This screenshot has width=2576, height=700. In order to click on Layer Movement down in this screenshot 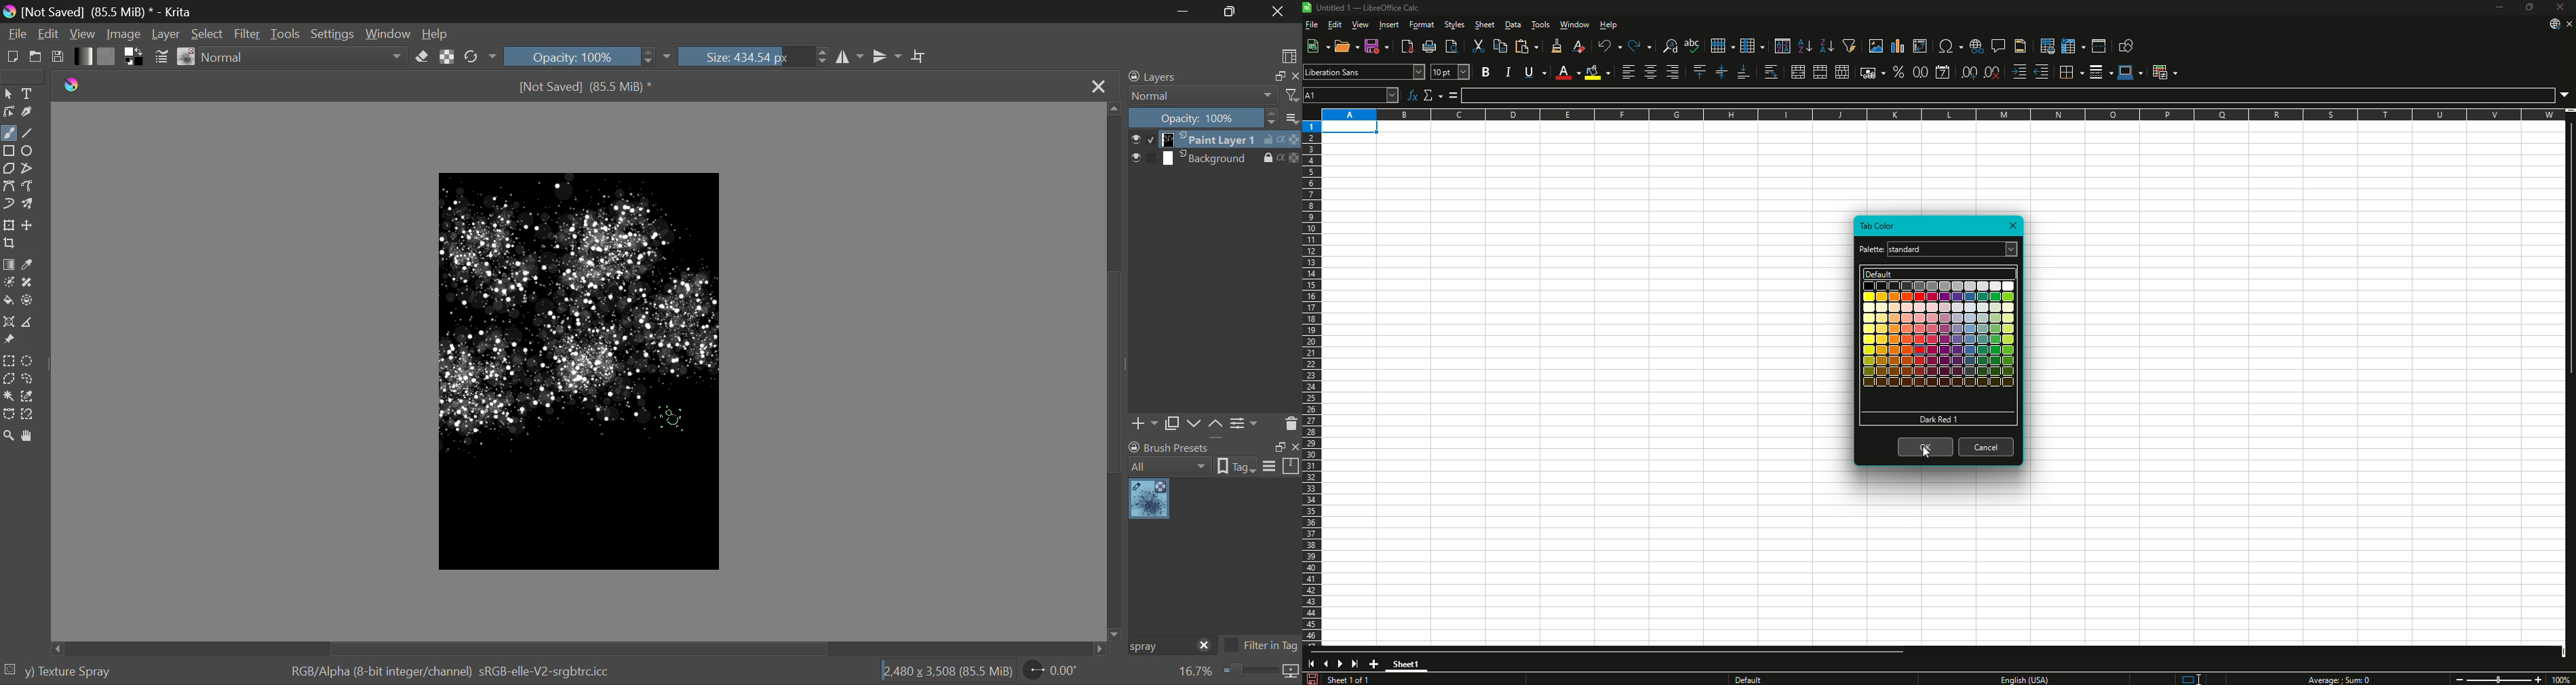, I will do `click(1195, 425)`.